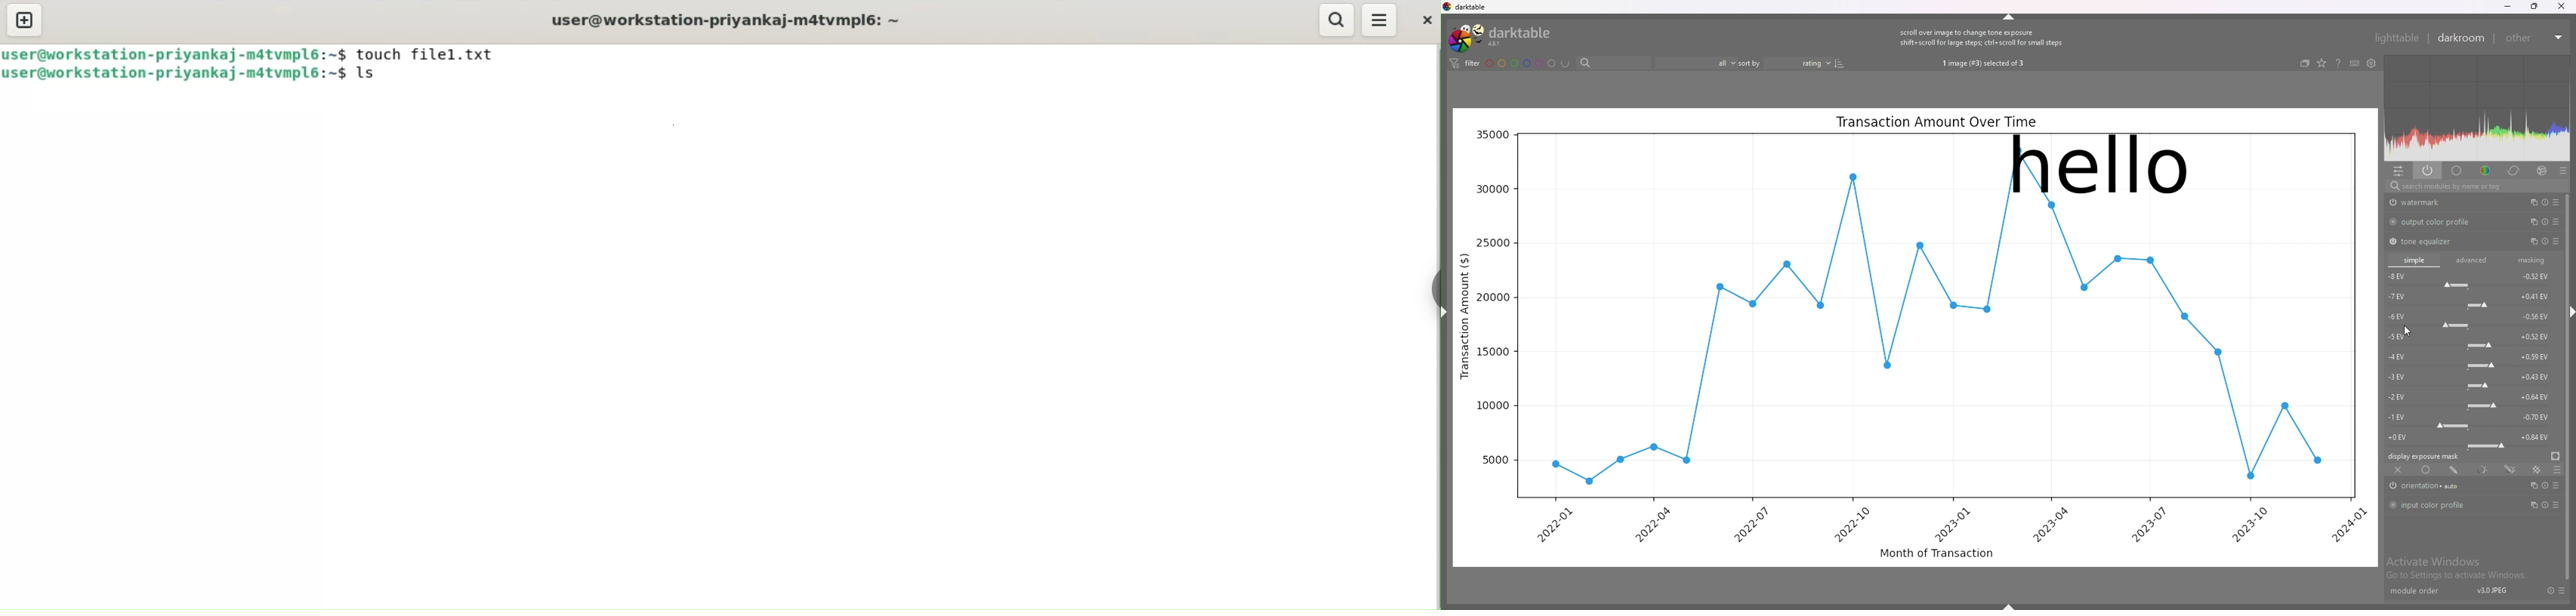 The width and height of the screenshot is (2576, 616). I want to click on watermark, so click(2430, 203).